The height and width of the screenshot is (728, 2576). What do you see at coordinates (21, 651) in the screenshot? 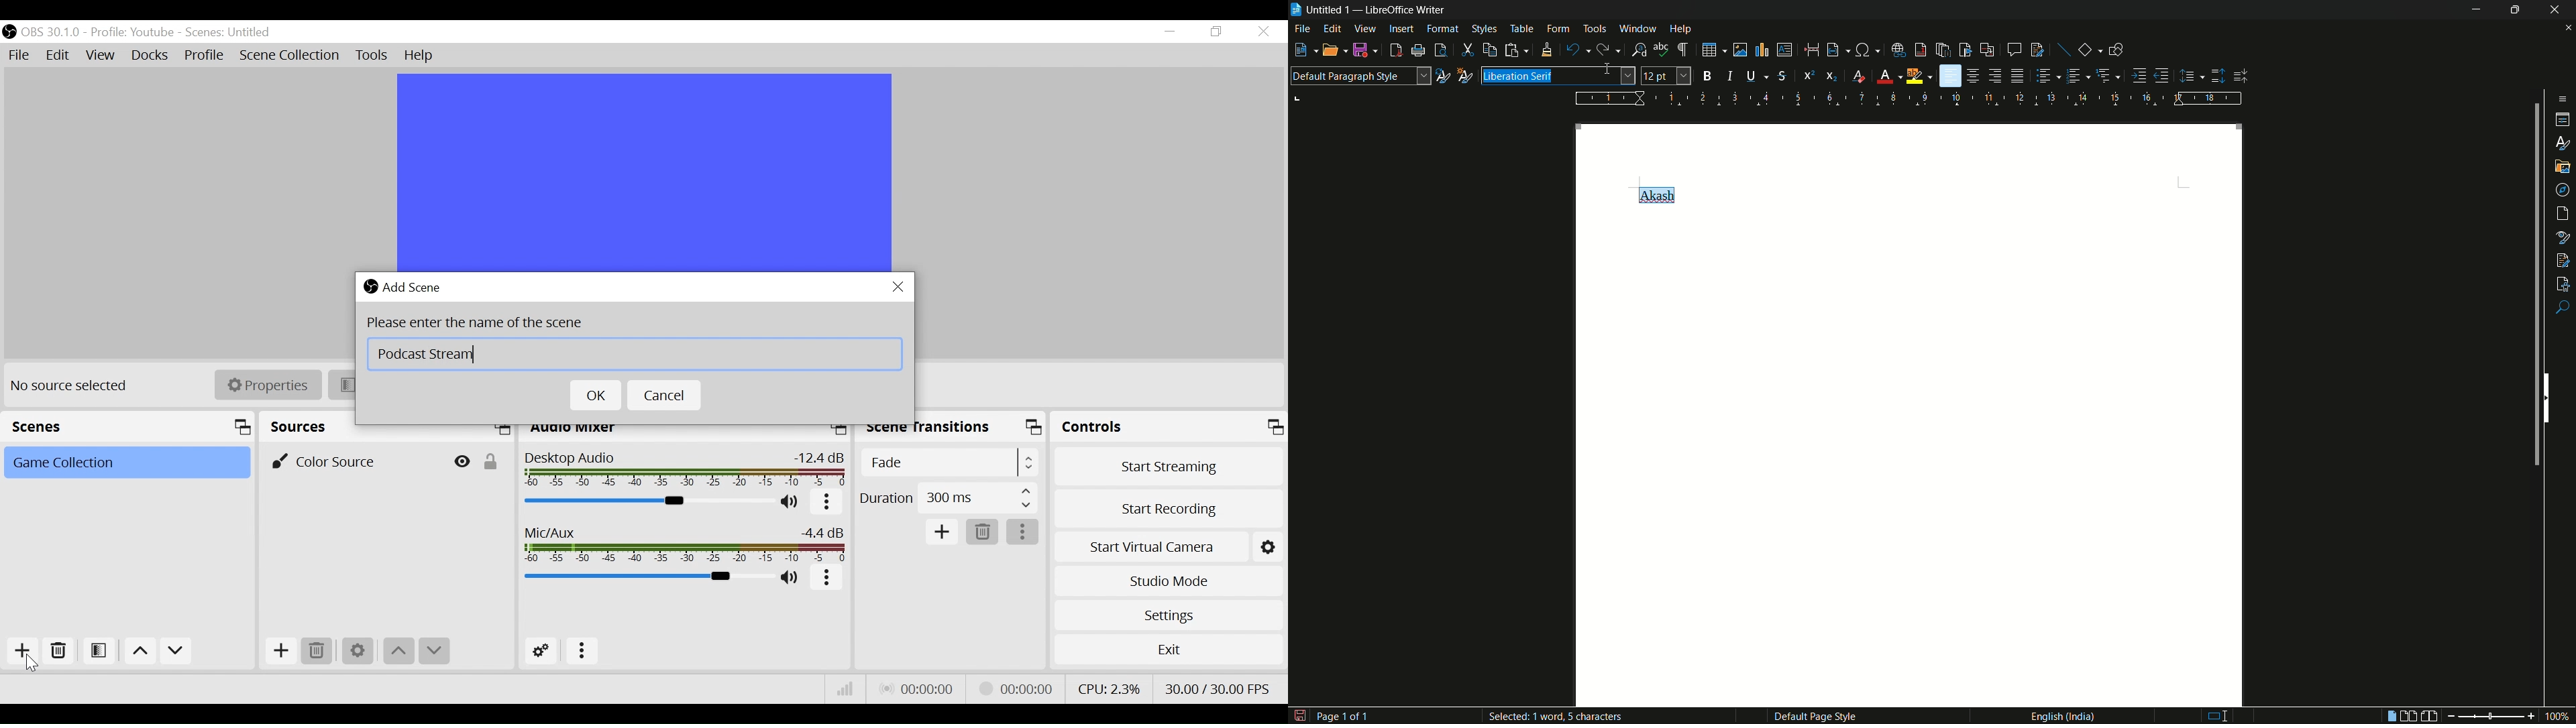
I see `Add` at bounding box center [21, 651].